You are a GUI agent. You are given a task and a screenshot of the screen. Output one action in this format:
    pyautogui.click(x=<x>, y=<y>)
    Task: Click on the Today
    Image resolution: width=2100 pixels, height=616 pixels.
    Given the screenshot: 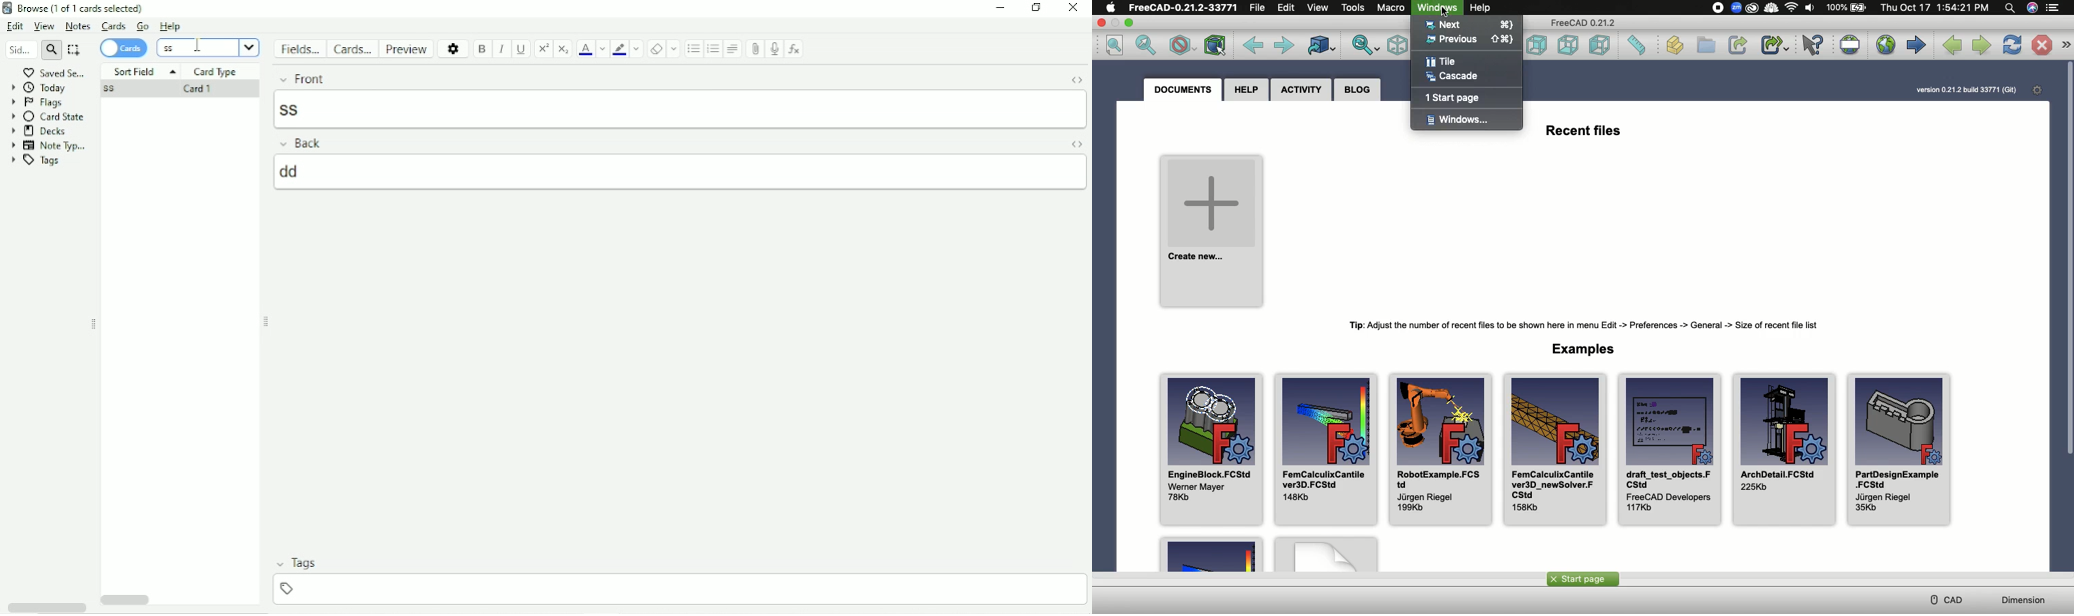 What is the action you would take?
    pyautogui.click(x=42, y=87)
    